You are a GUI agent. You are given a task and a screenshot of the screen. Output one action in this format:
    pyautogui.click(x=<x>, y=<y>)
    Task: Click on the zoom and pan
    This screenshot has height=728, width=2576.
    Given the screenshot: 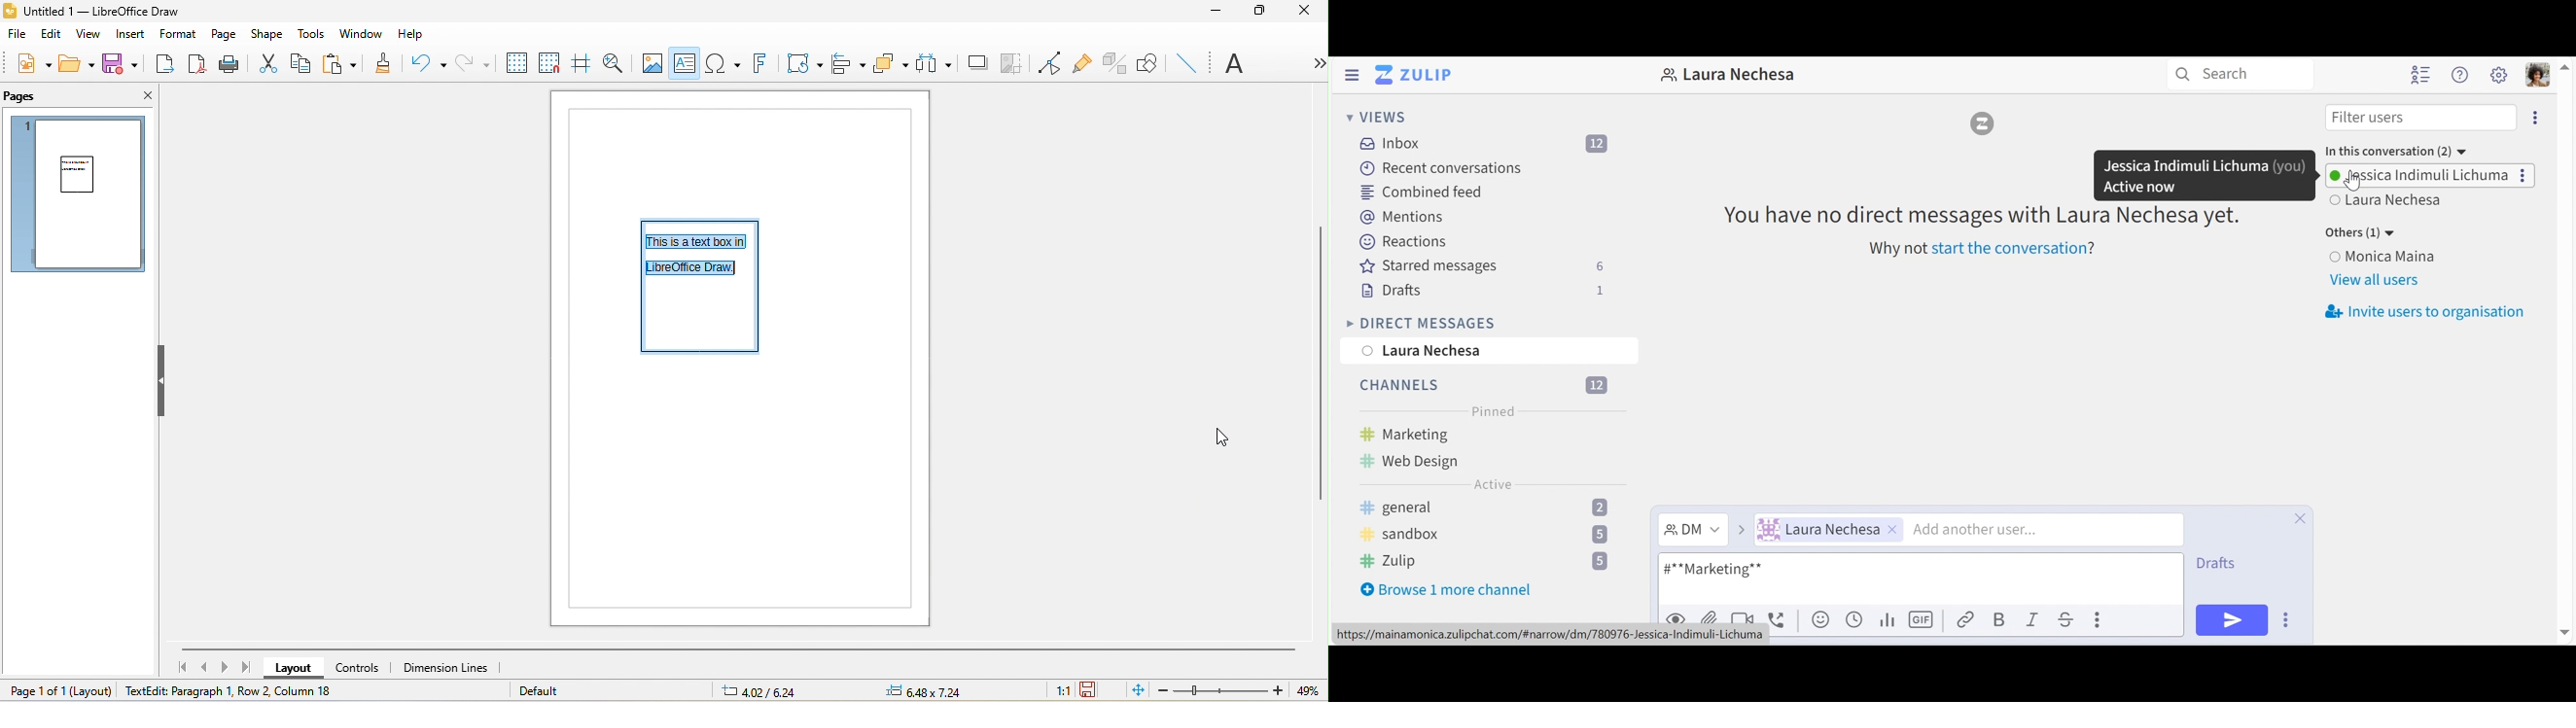 What is the action you would take?
    pyautogui.click(x=612, y=62)
    